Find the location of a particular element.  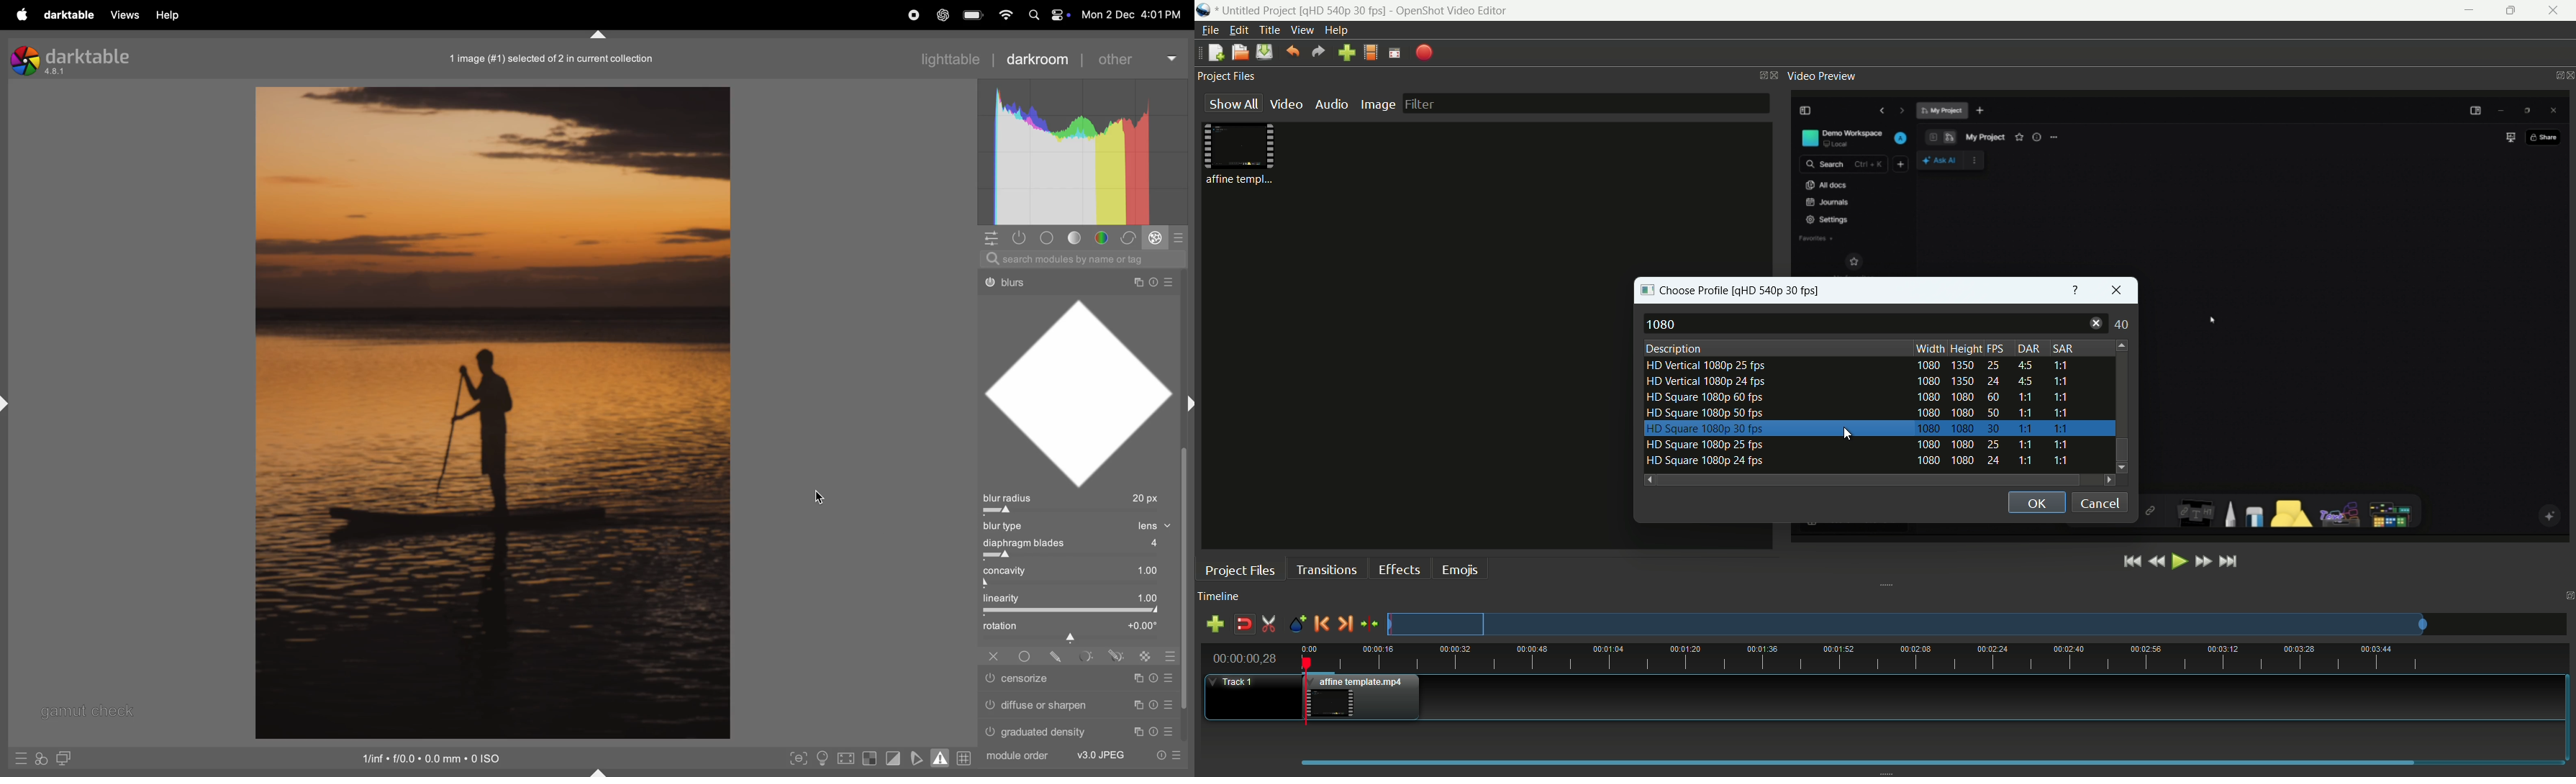

quick acess to panel is located at coordinates (990, 239).